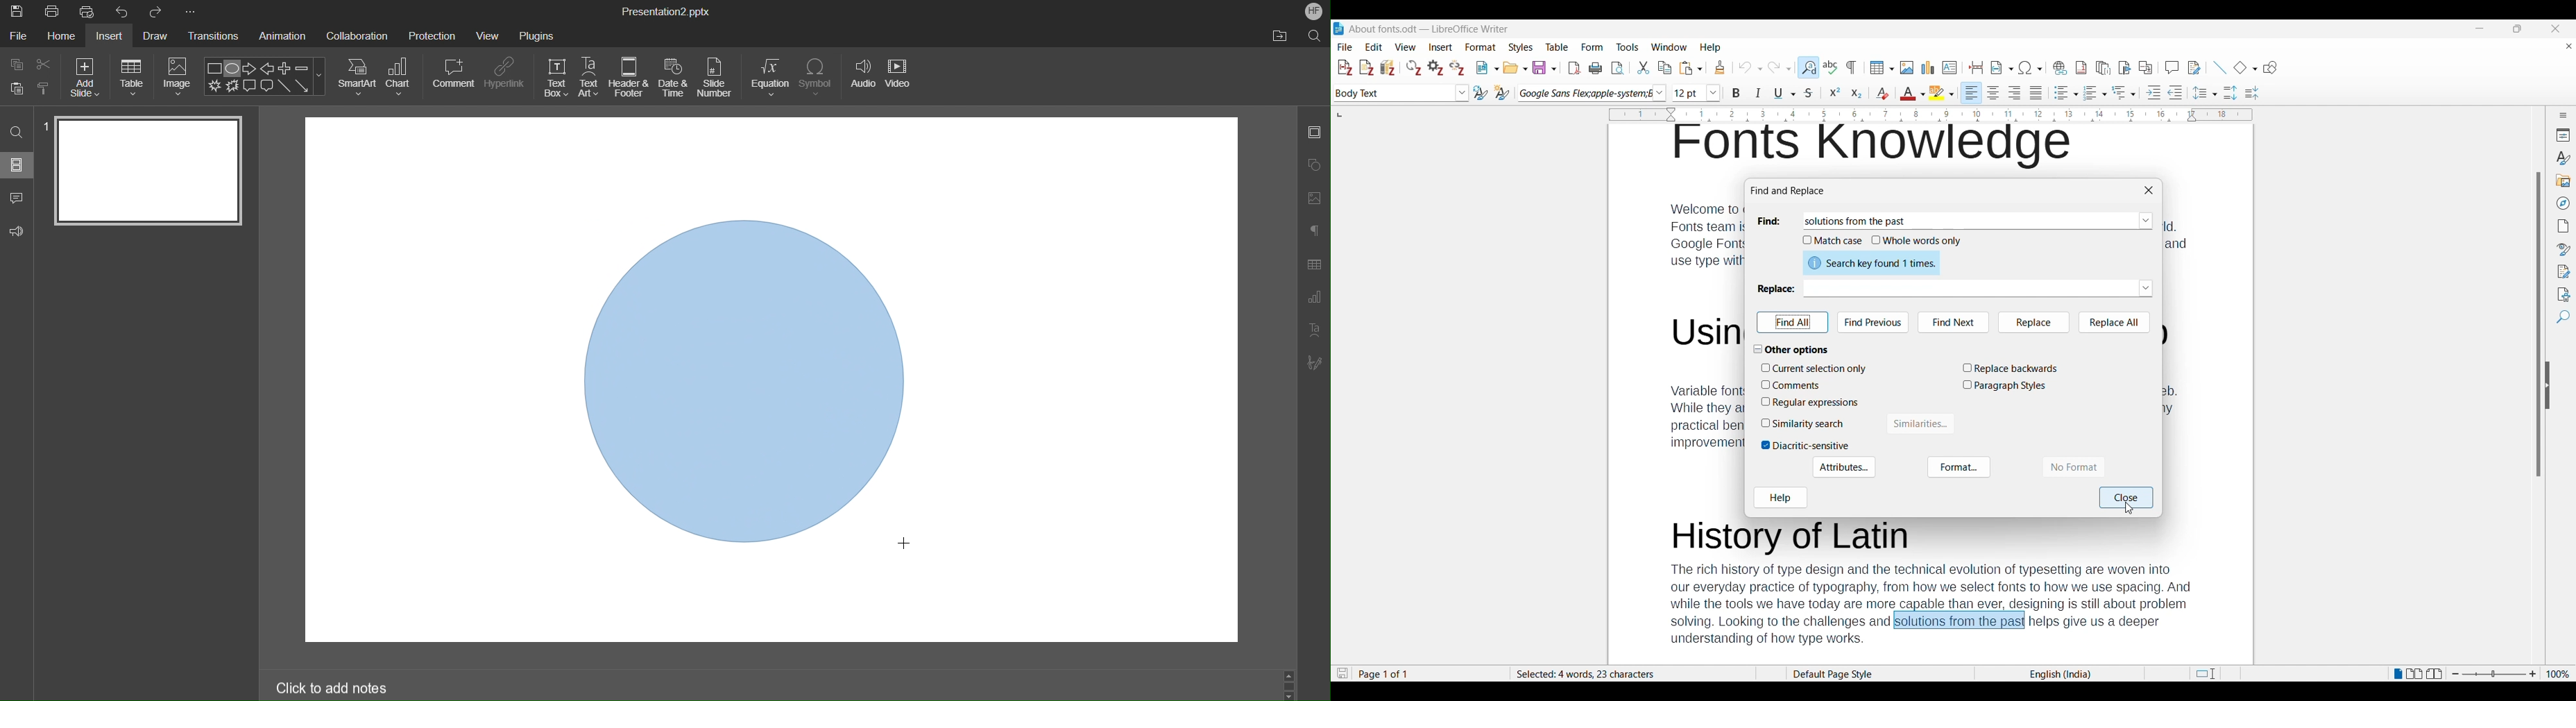 The height and width of the screenshot is (728, 2576). I want to click on Zoom in, so click(2534, 674).